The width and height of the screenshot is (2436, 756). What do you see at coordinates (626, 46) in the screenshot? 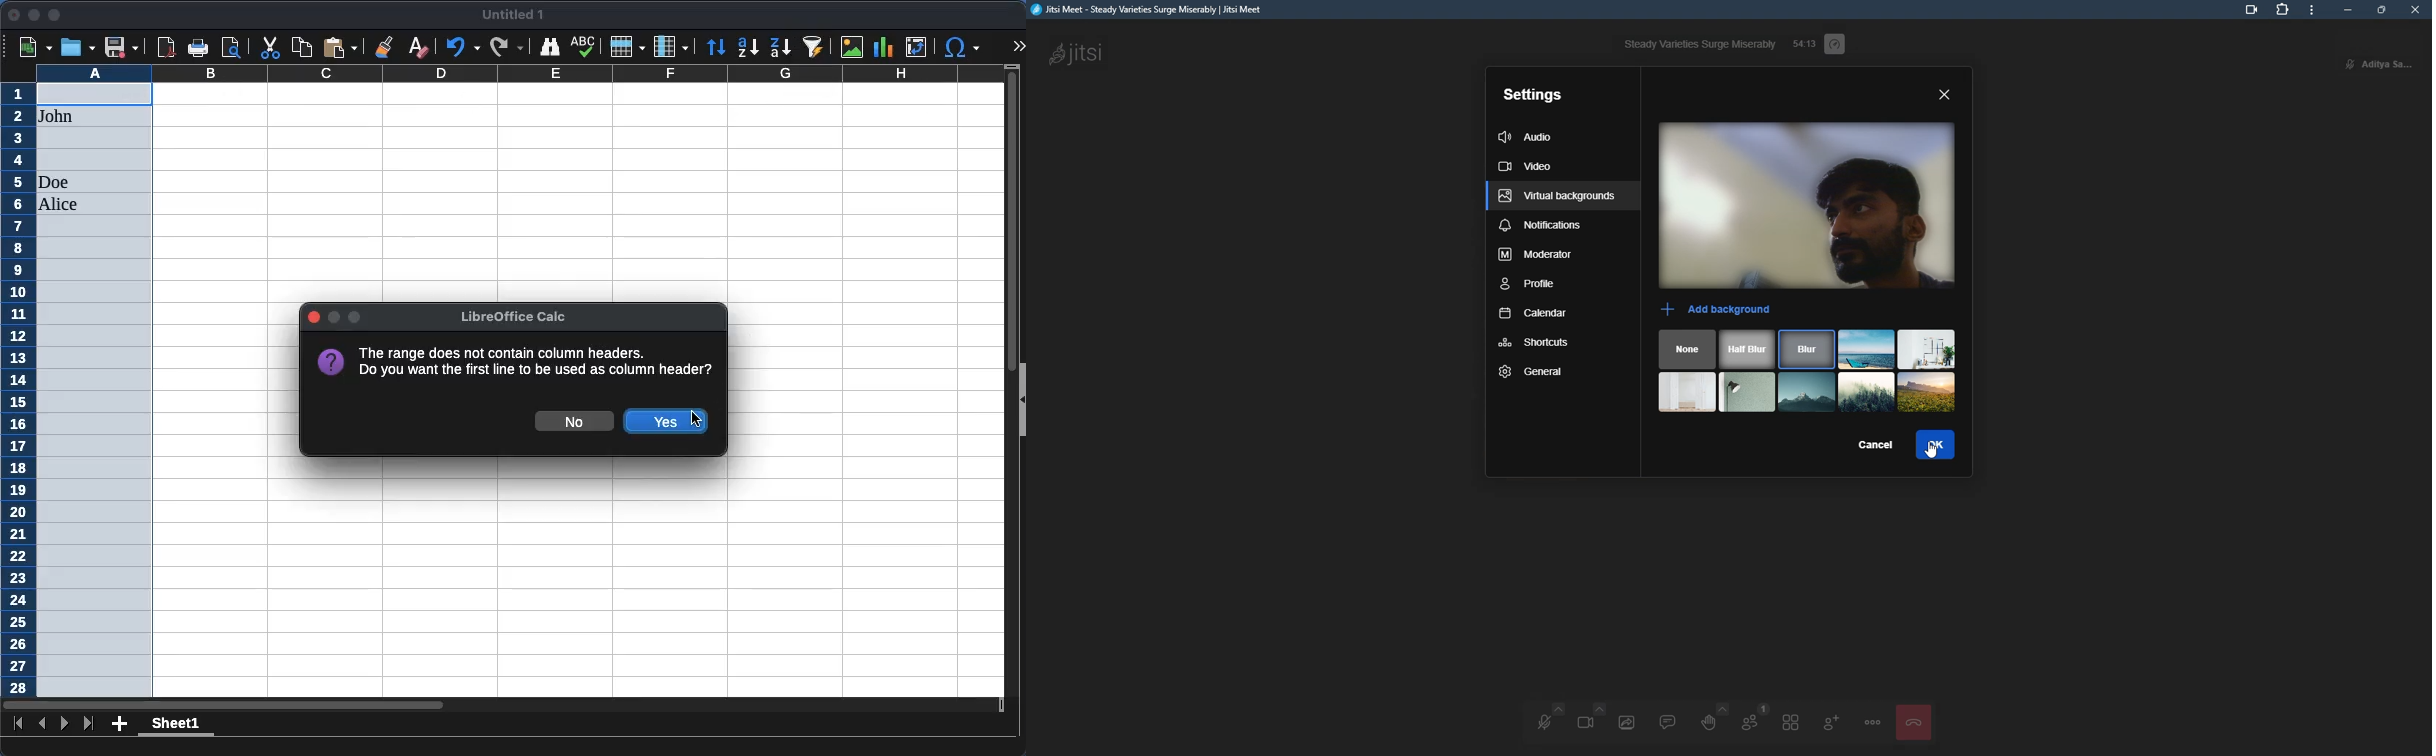
I see `row` at bounding box center [626, 46].